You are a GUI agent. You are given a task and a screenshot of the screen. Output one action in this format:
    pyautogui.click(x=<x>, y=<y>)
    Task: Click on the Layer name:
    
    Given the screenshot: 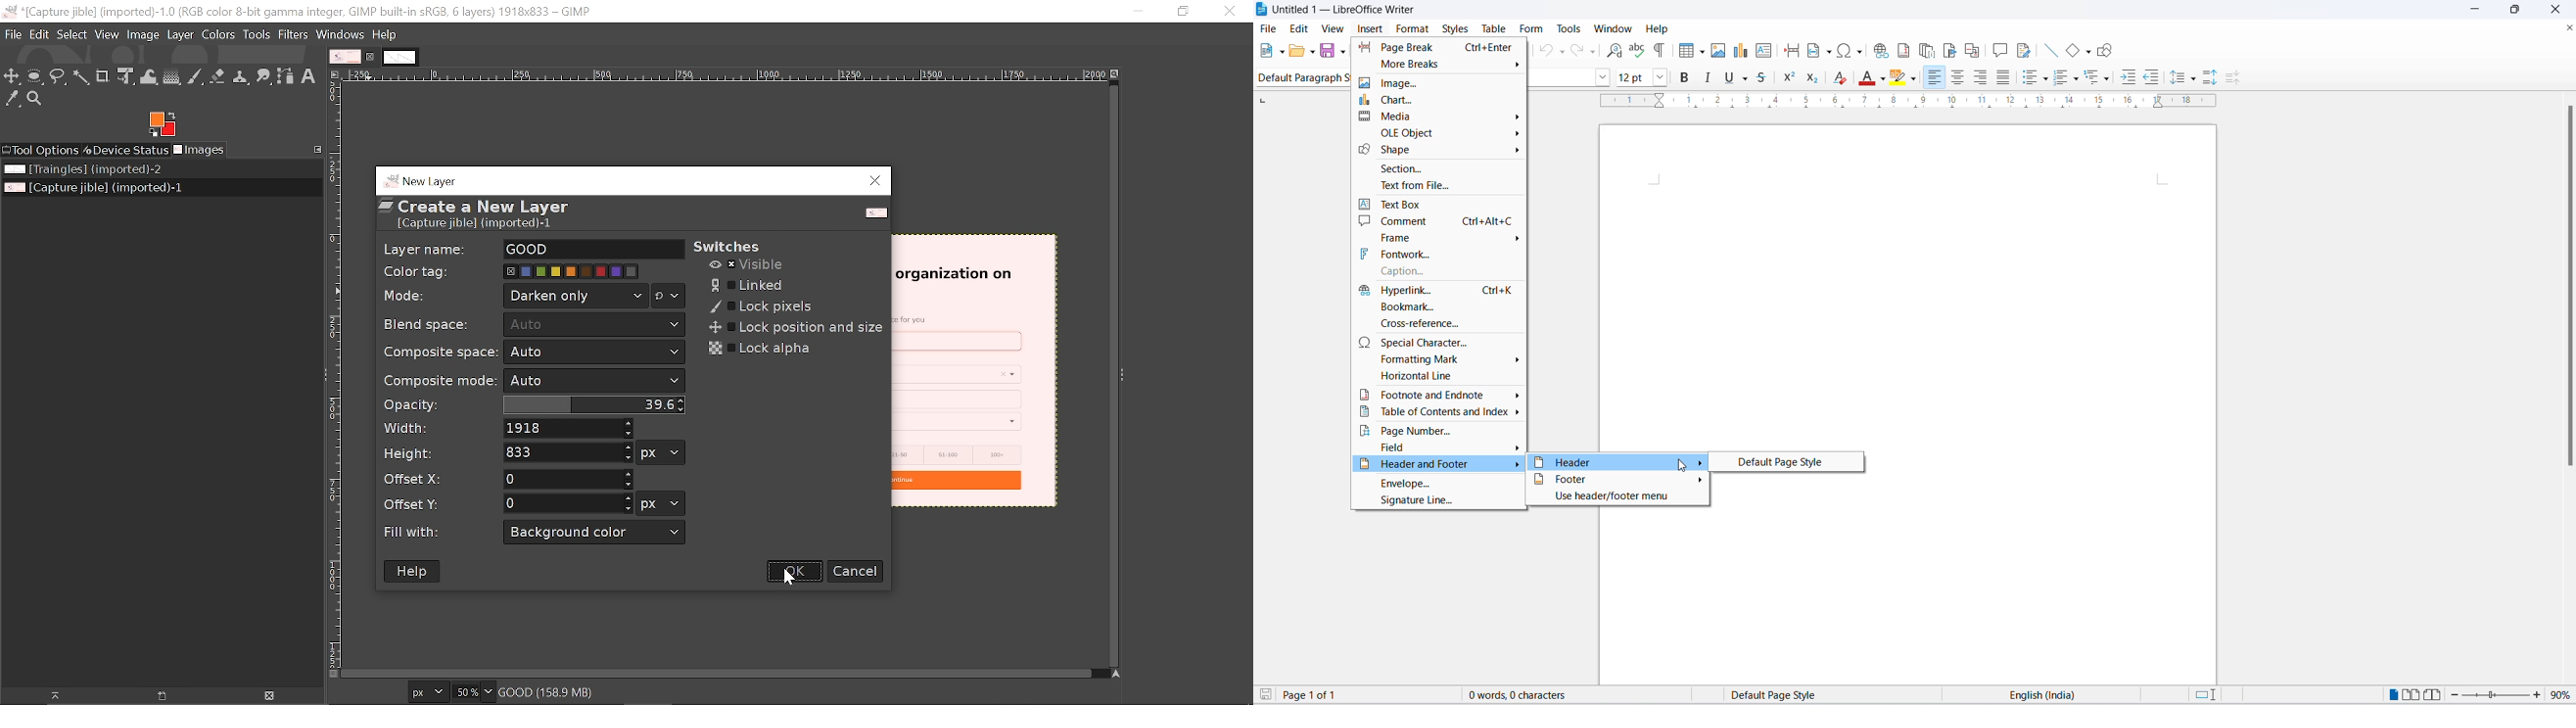 What is the action you would take?
    pyautogui.click(x=426, y=248)
    